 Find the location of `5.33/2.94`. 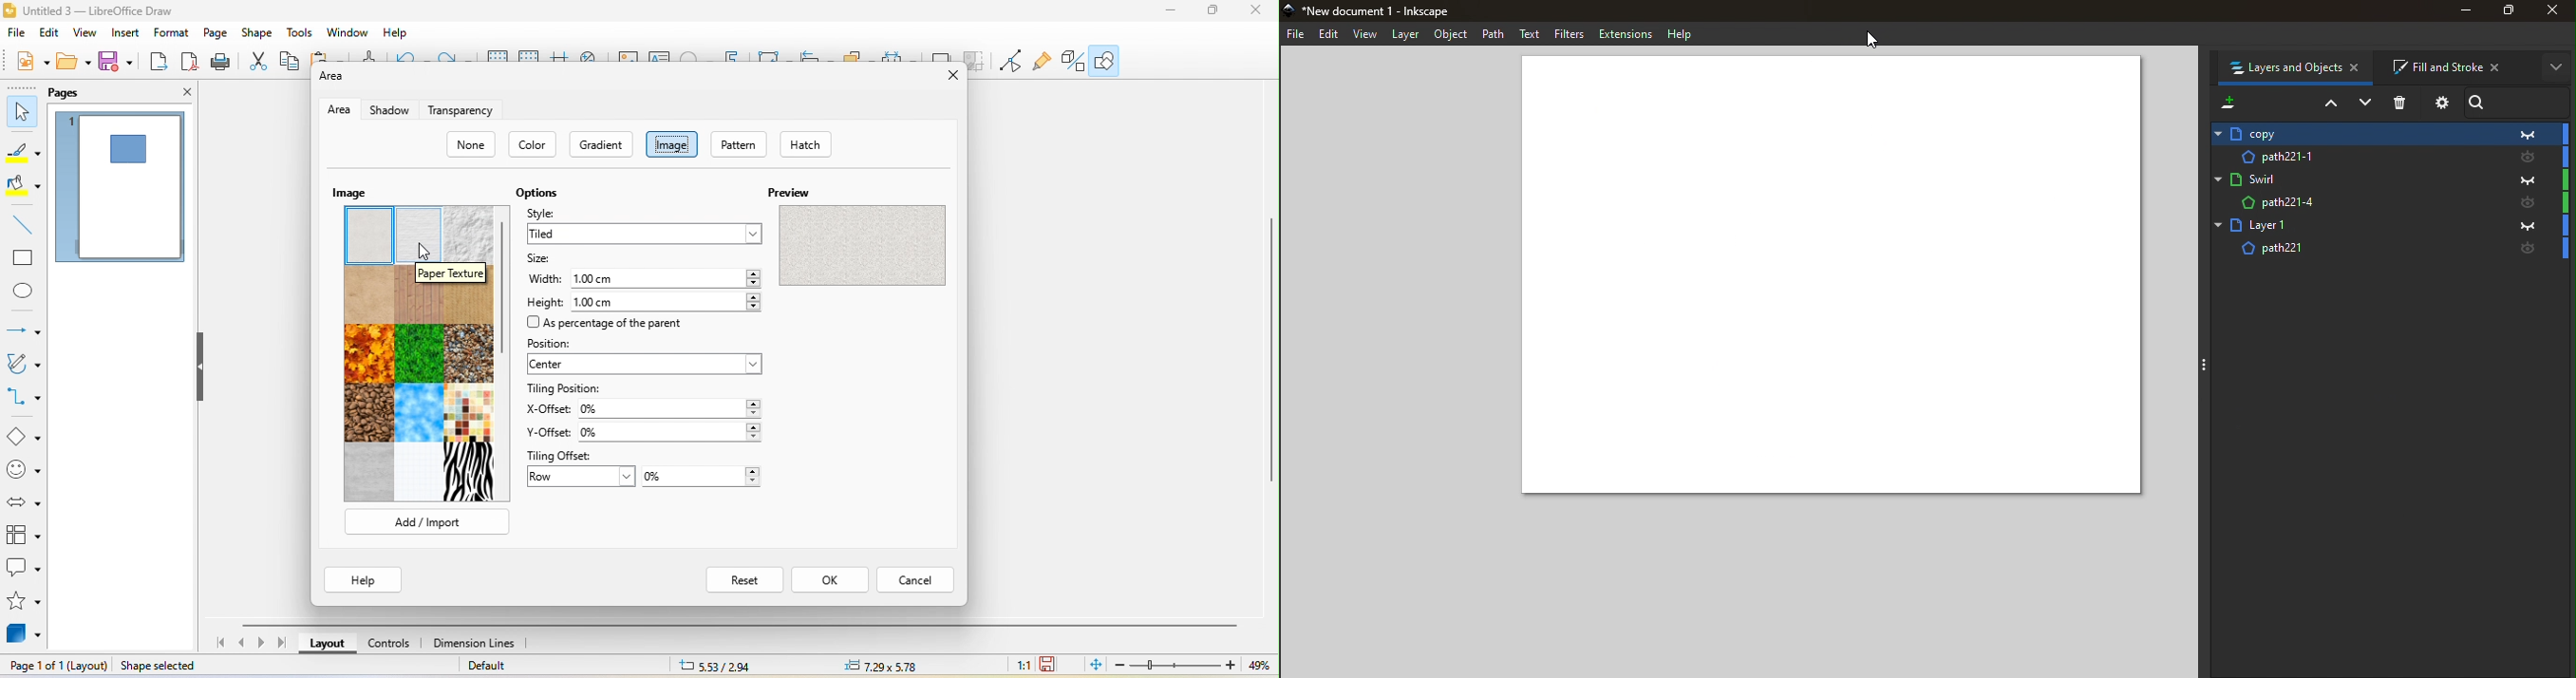

5.33/2.94 is located at coordinates (714, 666).